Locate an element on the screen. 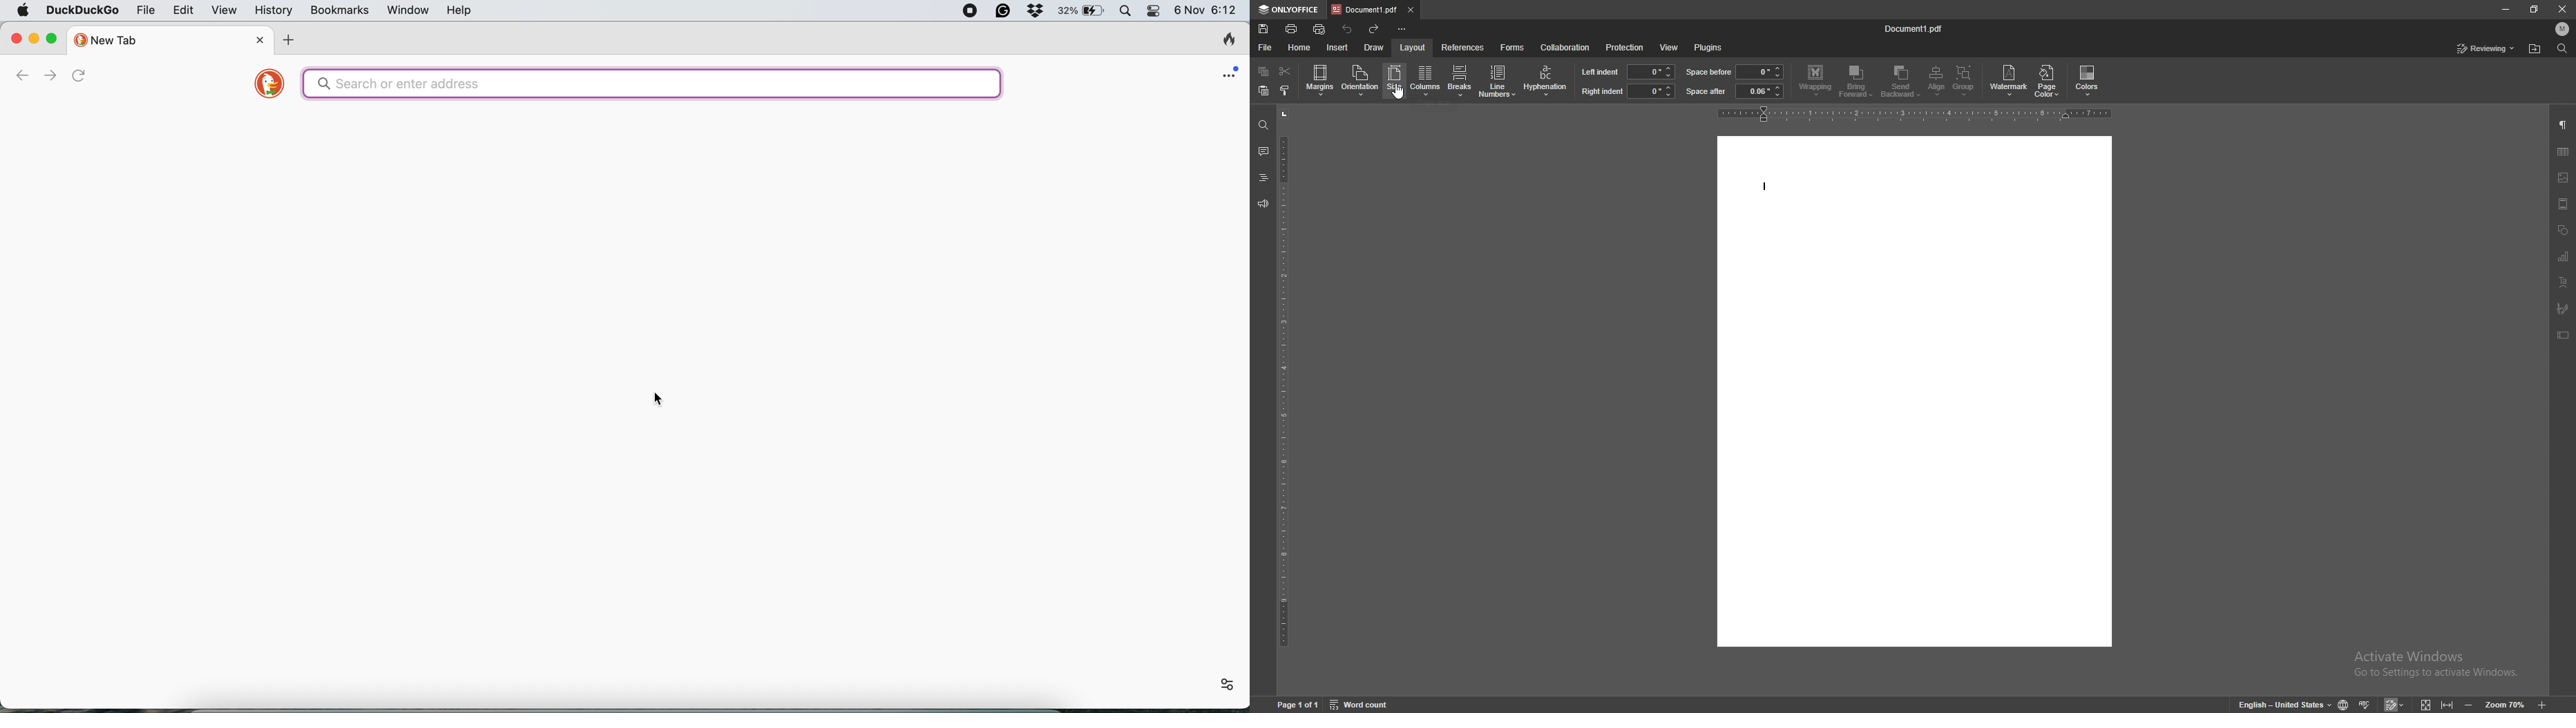 The width and height of the screenshot is (2576, 728). view is located at coordinates (1668, 48).